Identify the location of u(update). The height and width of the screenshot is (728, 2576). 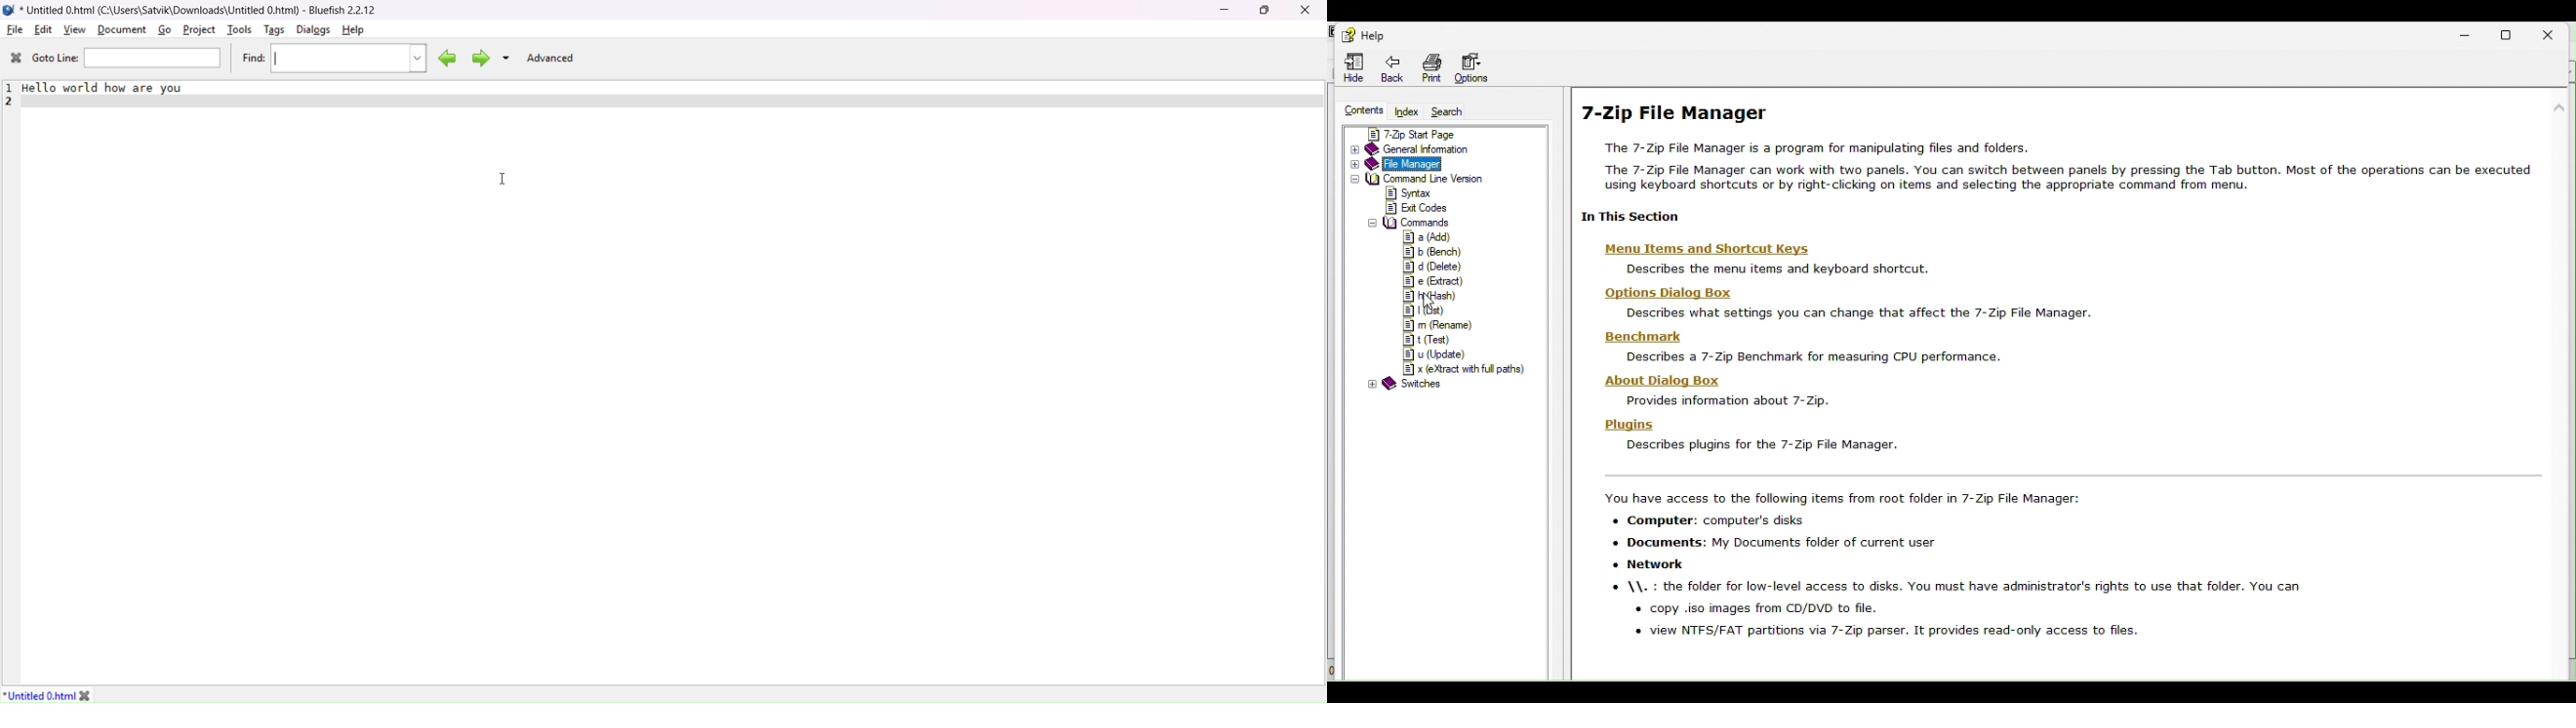
(1433, 355).